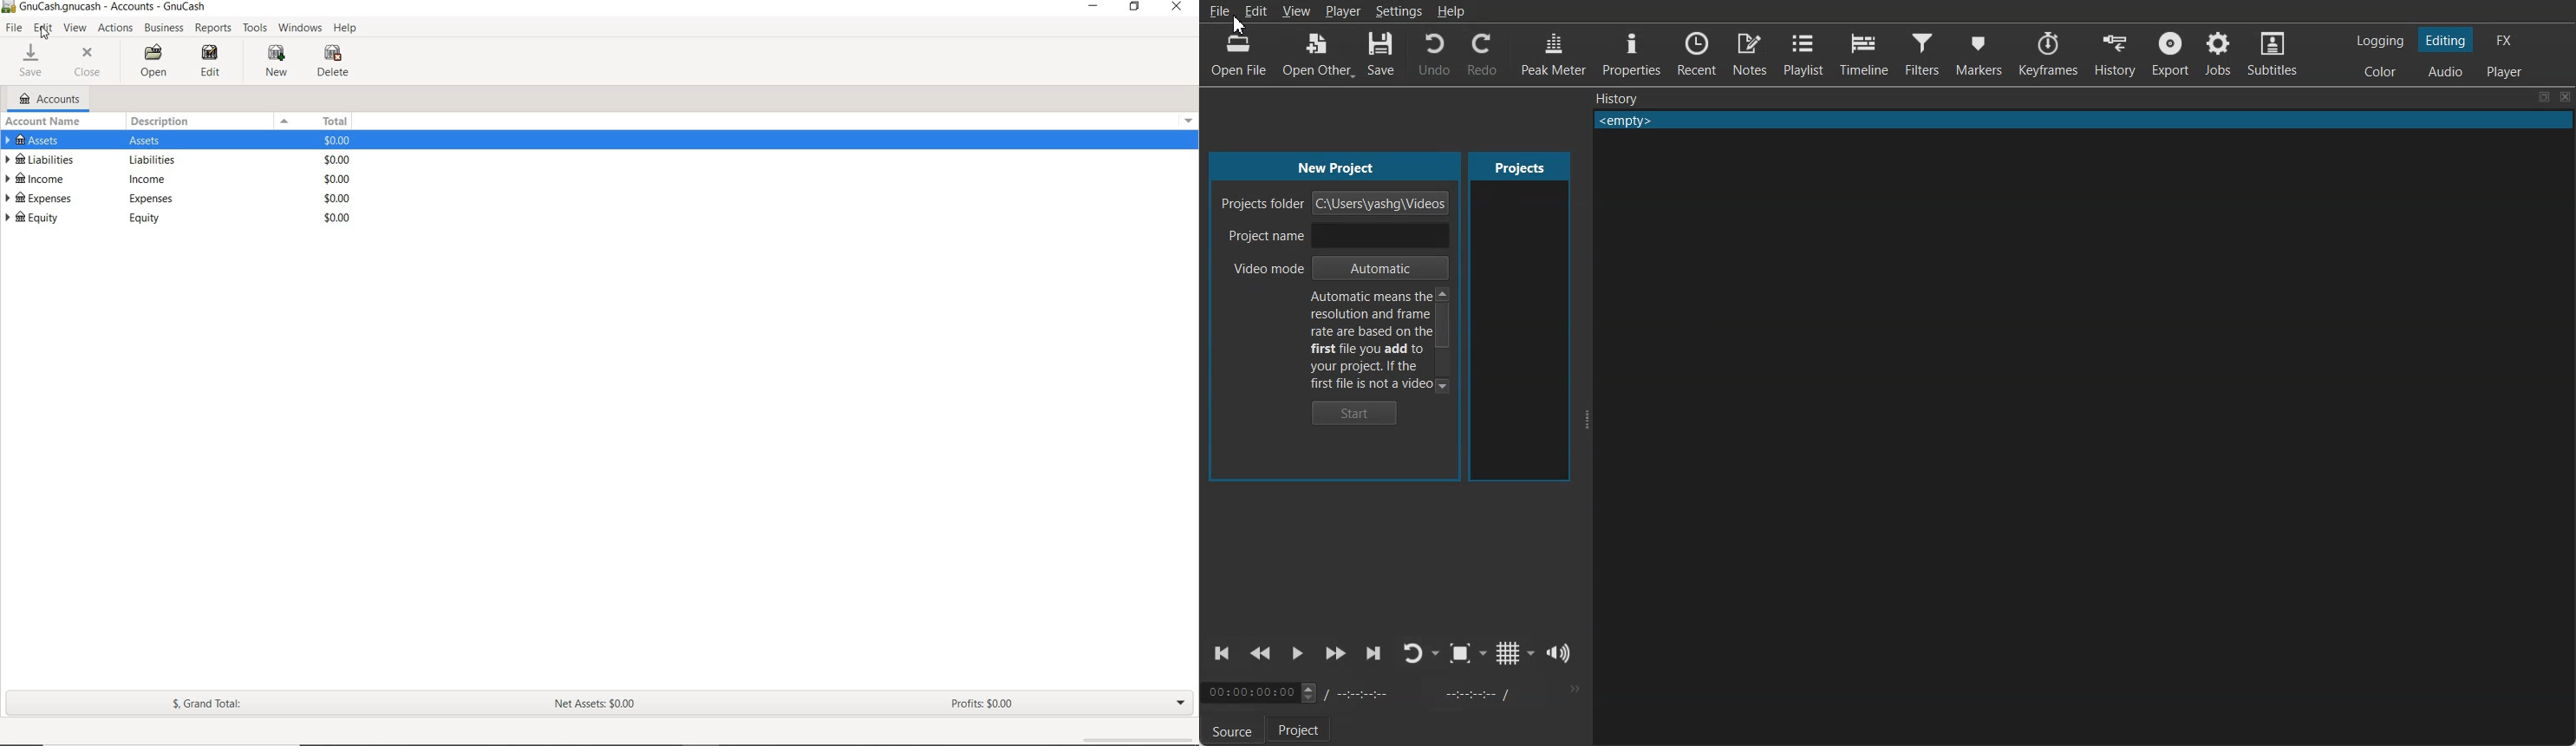 This screenshot has width=2576, height=756. Describe the element at coordinates (1483, 53) in the screenshot. I see `Redo` at that location.